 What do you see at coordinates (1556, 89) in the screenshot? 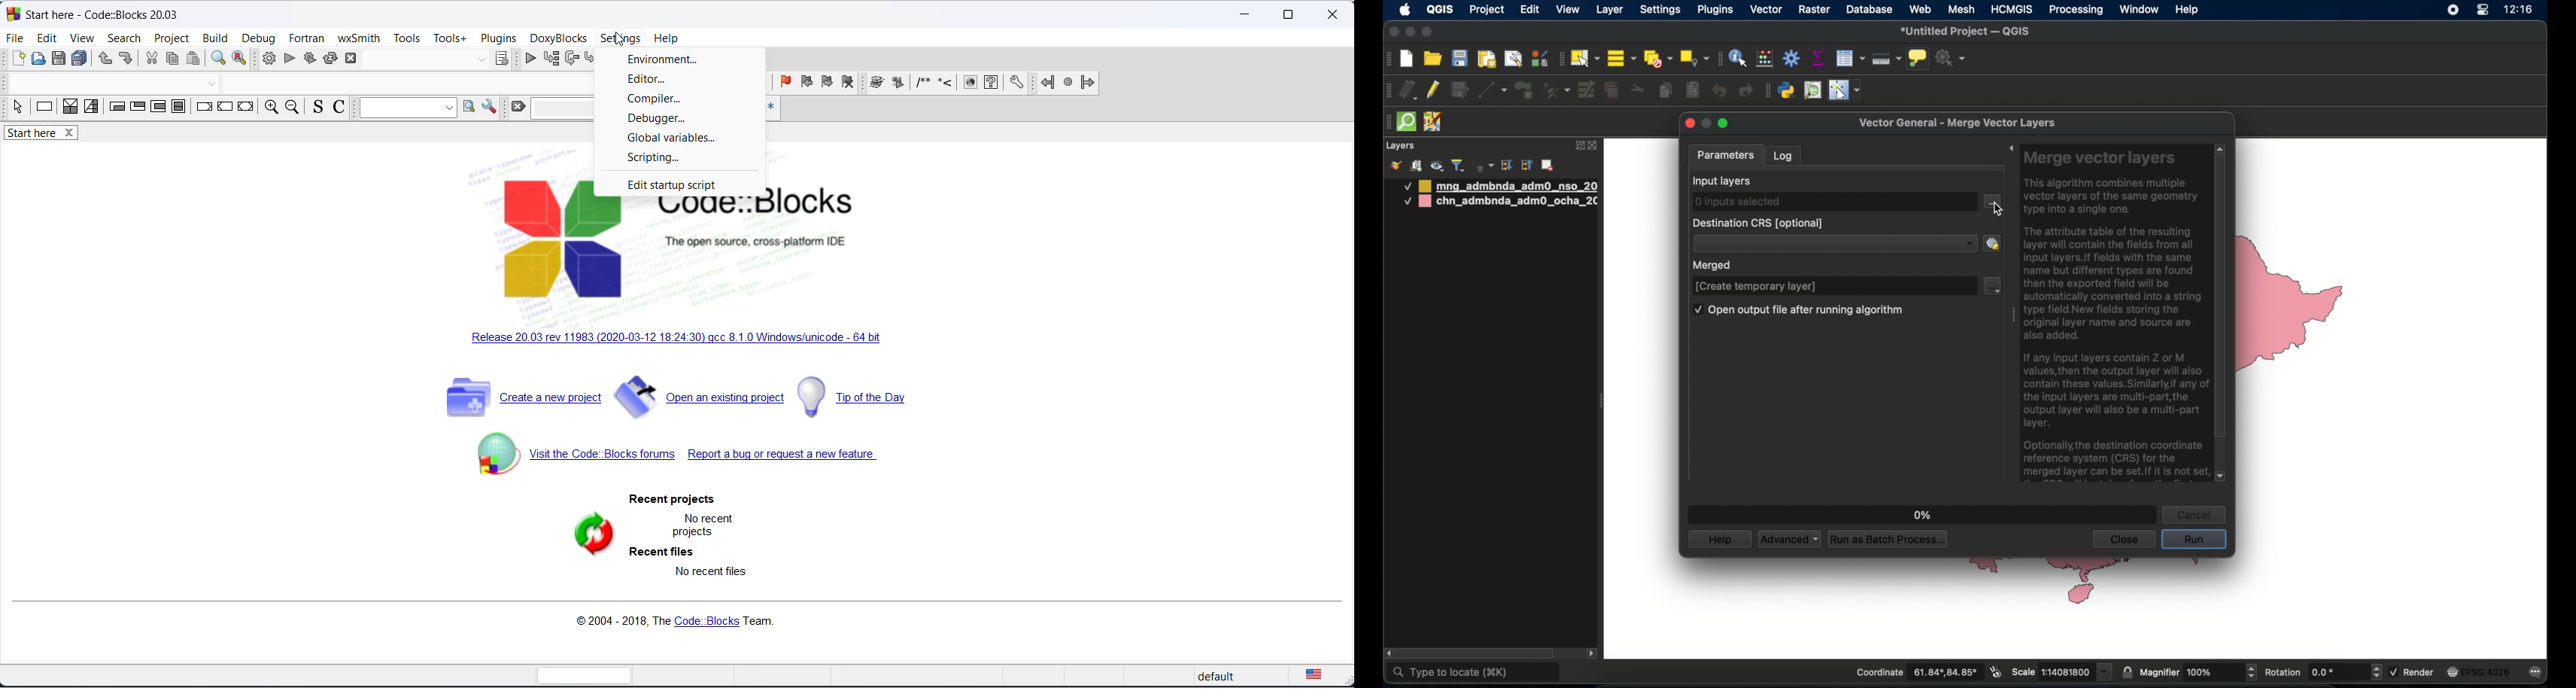
I see `vertex tool` at bounding box center [1556, 89].